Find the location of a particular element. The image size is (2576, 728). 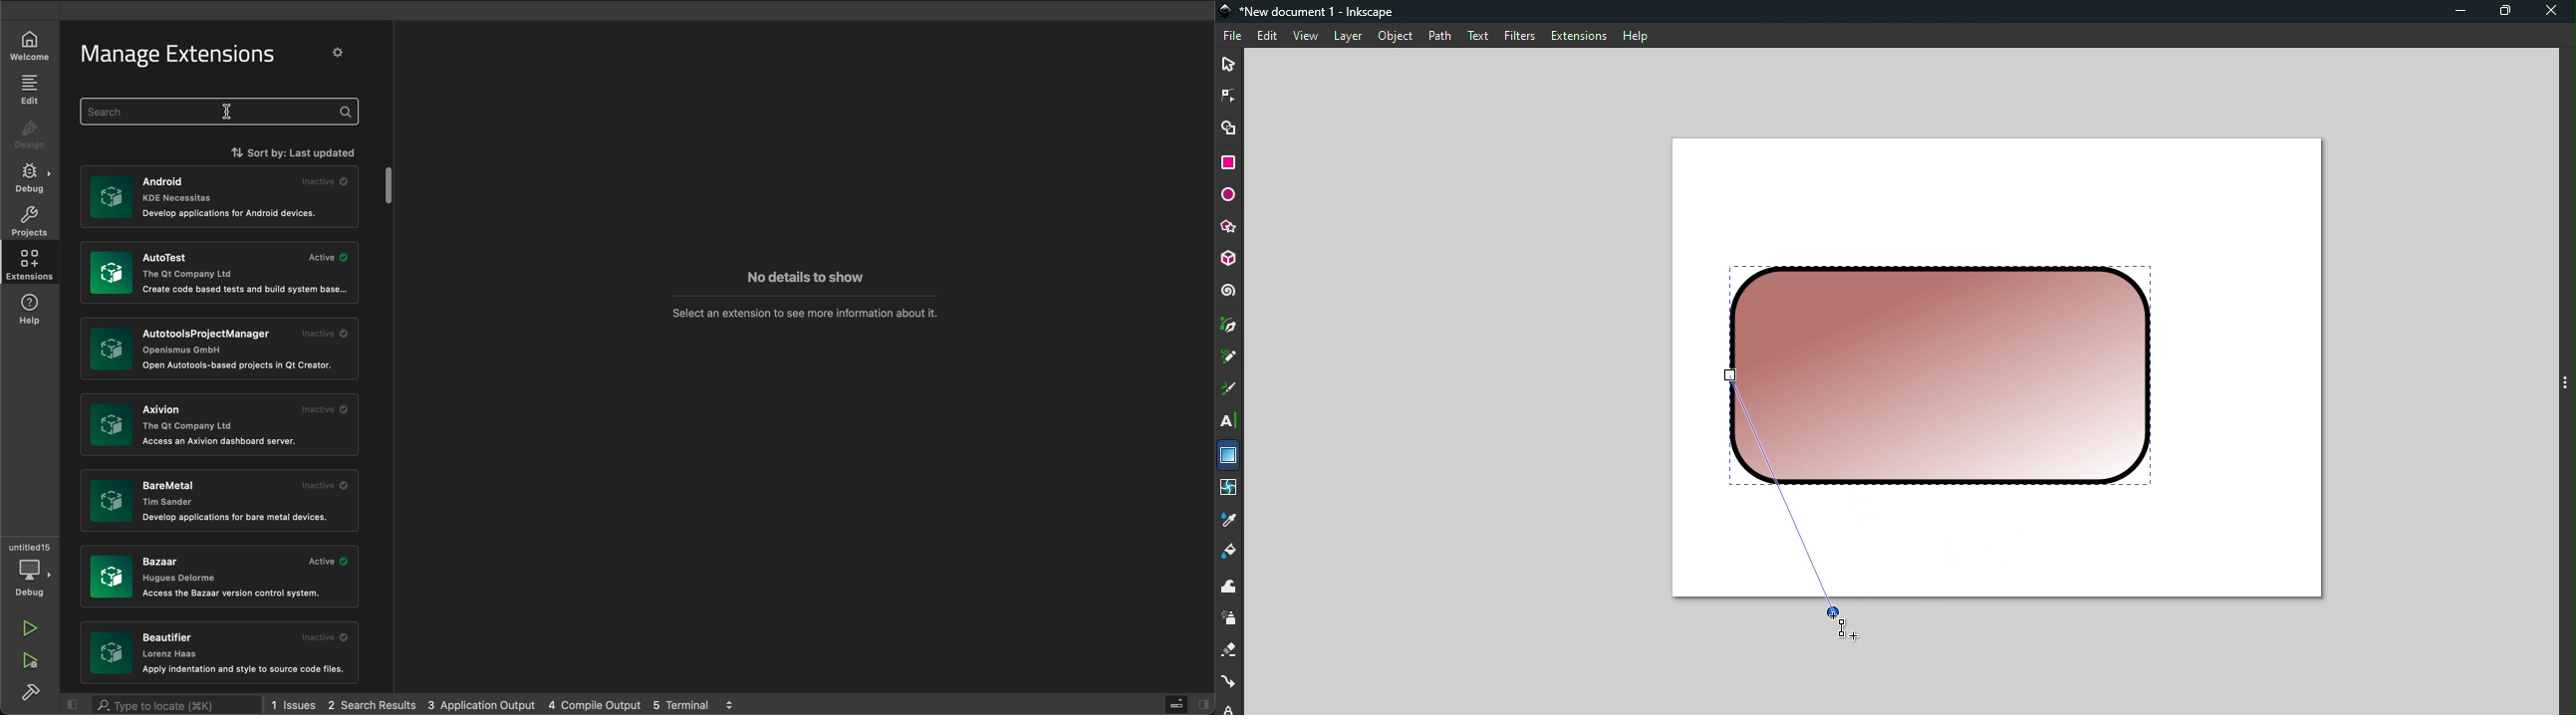

Text tool is located at coordinates (1230, 421).